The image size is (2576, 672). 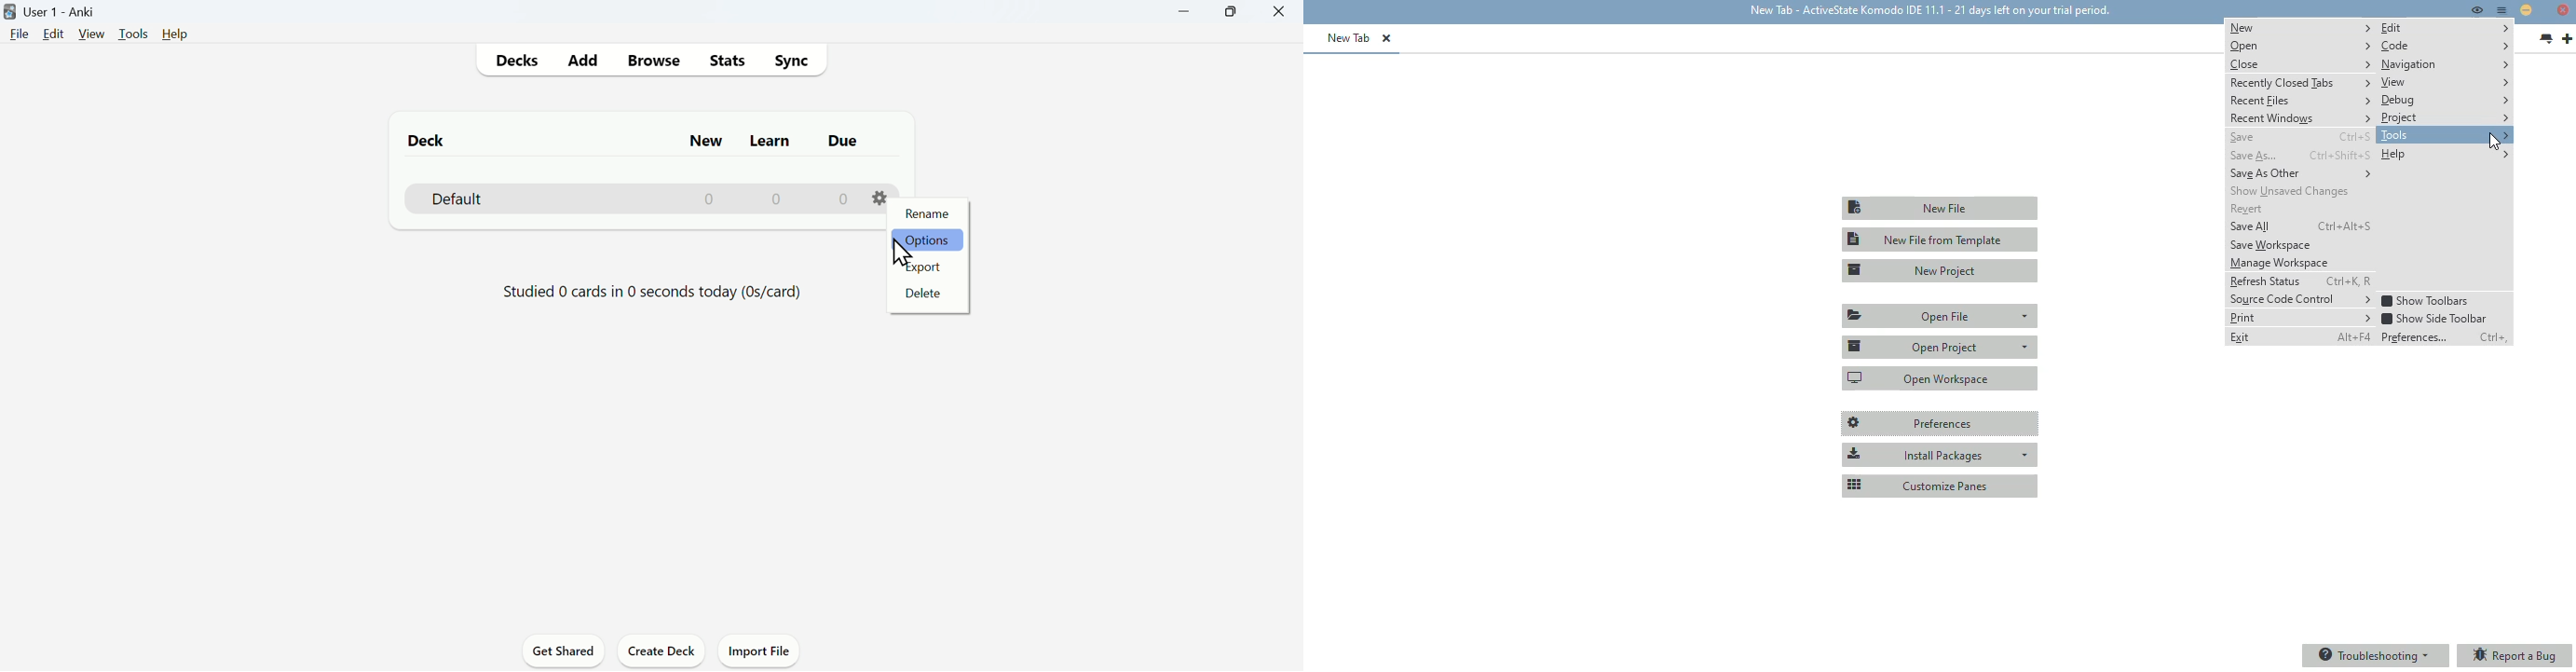 I want to click on View, so click(x=93, y=34).